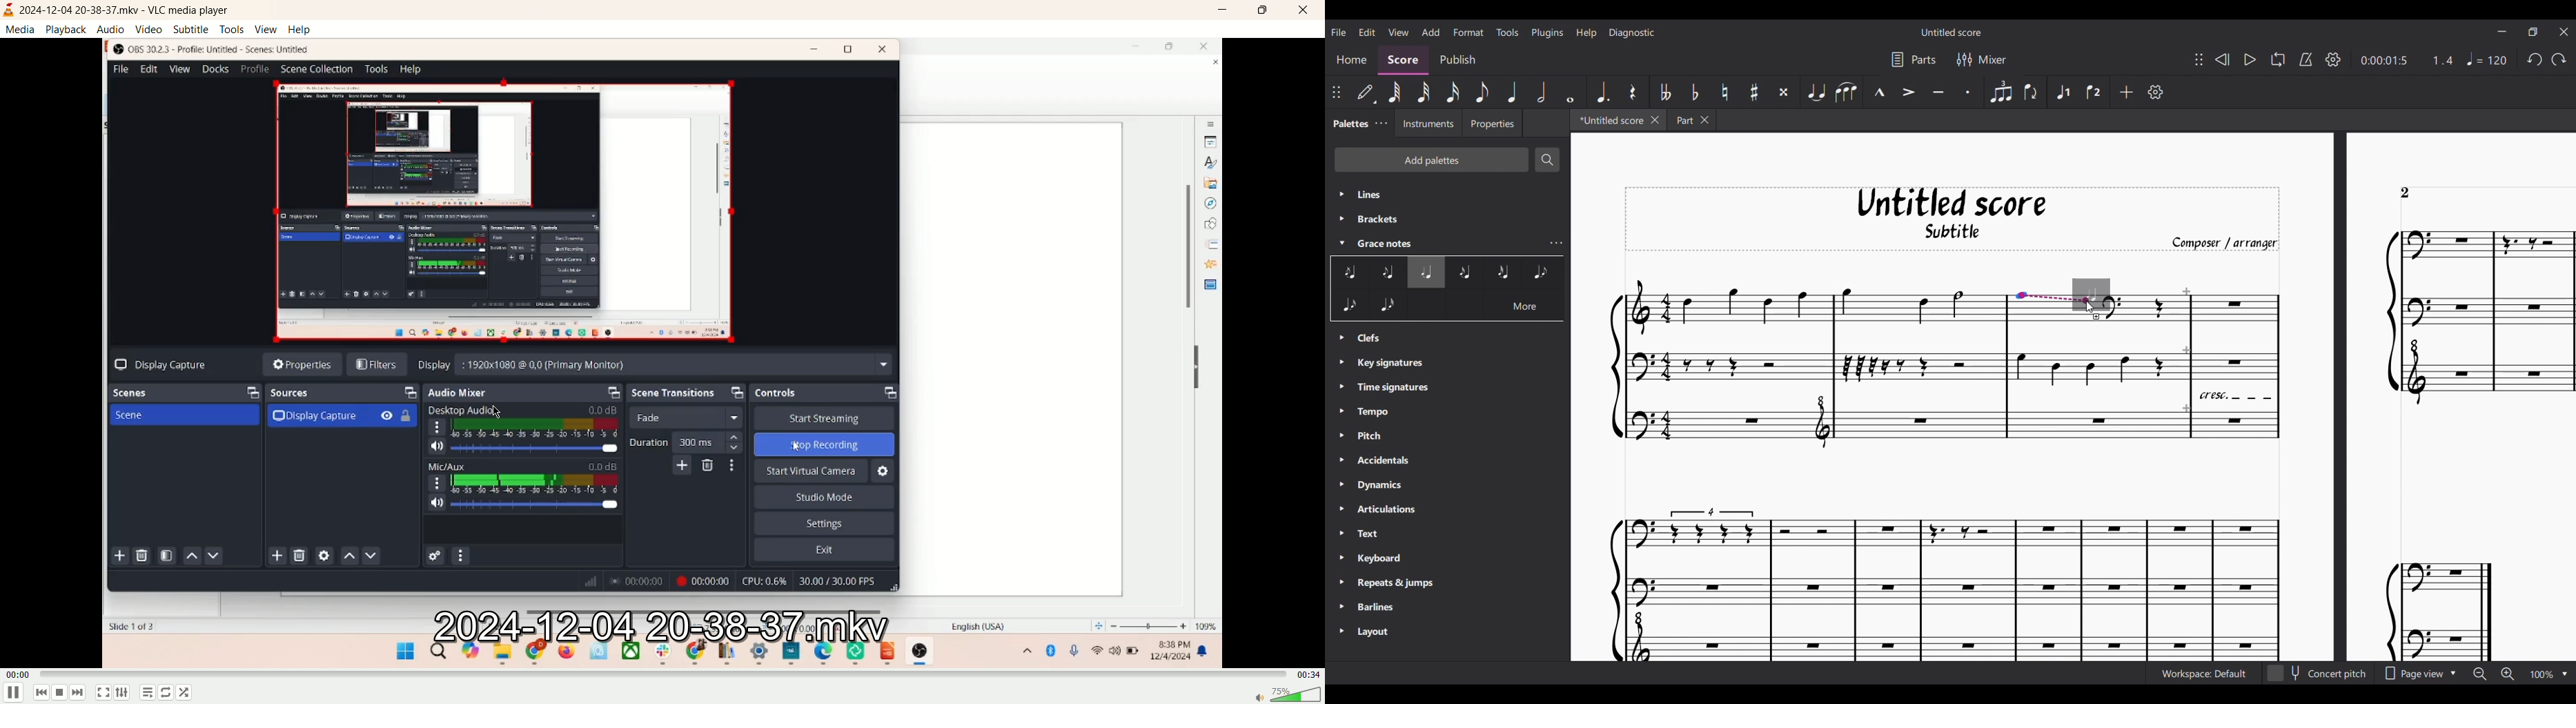 Image resolution: width=2576 pixels, height=728 pixels. What do you see at coordinates (9, 10) in the screenshot?
I see `logo` at bounding box center [9, 10].